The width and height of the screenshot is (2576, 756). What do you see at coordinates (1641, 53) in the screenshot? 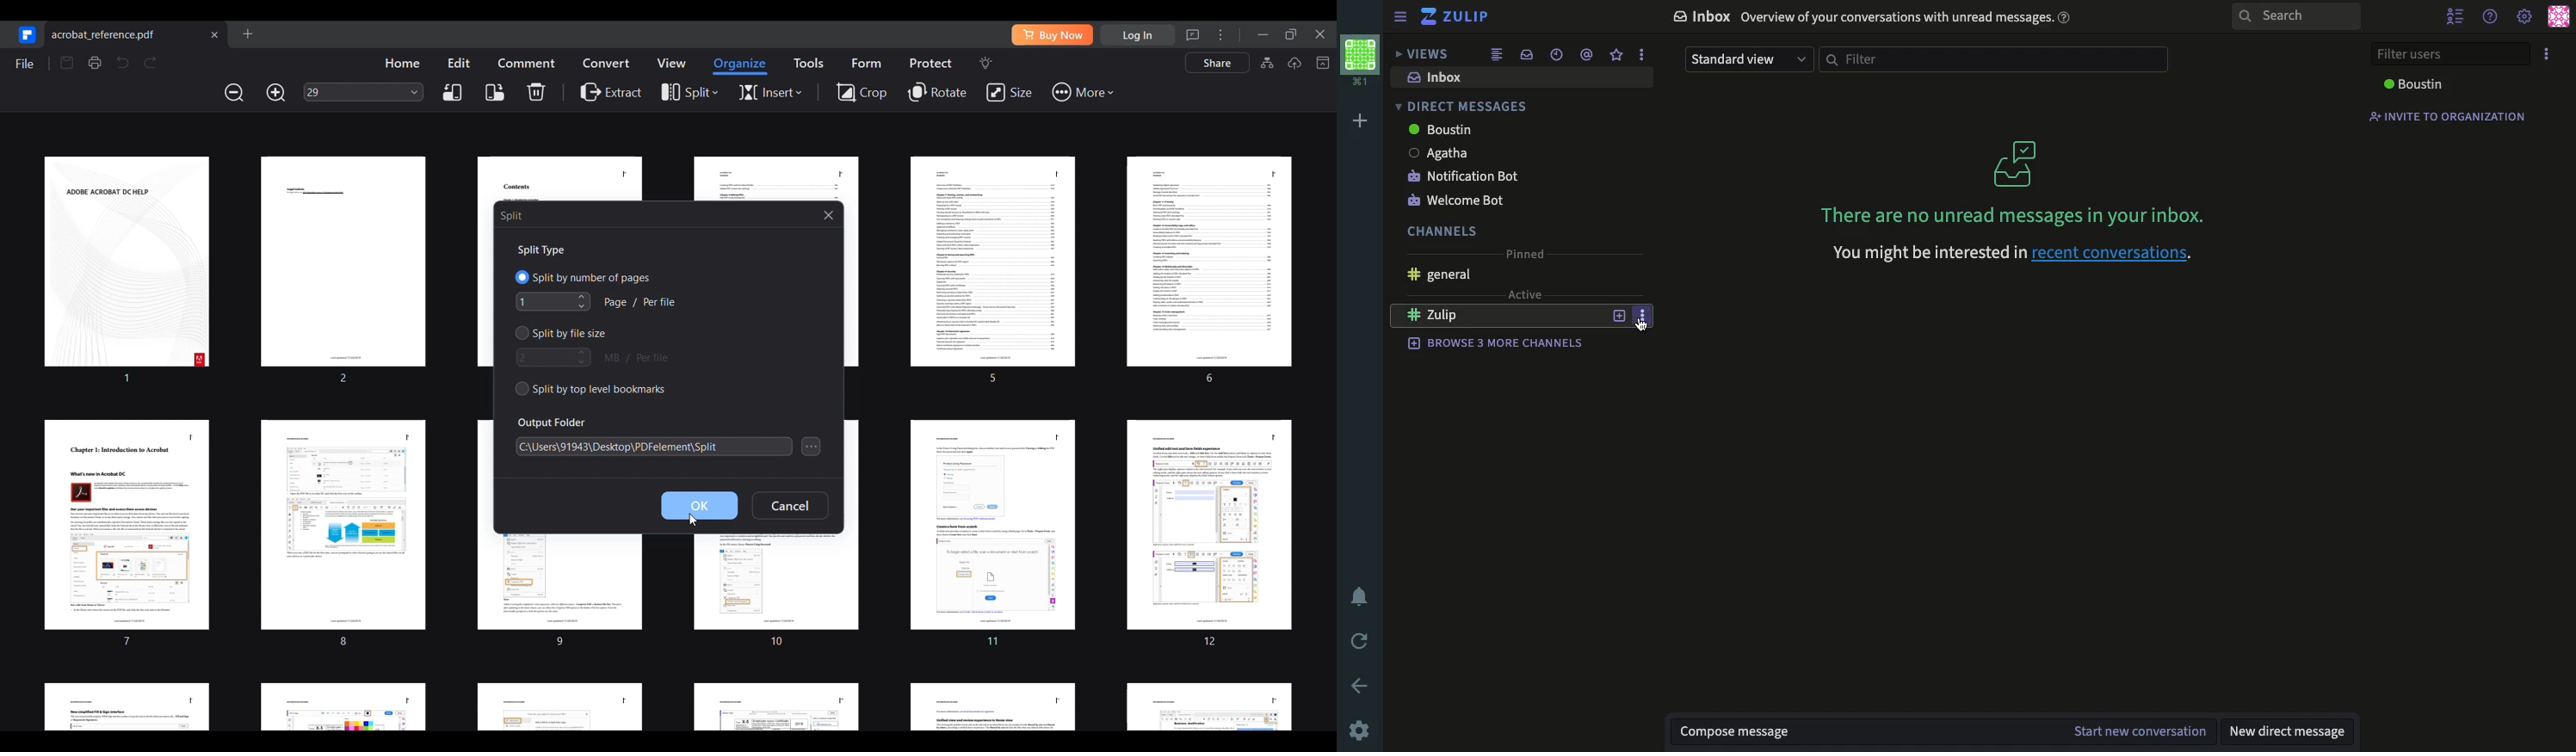
I see `options` at bounding box center [1641, 53].